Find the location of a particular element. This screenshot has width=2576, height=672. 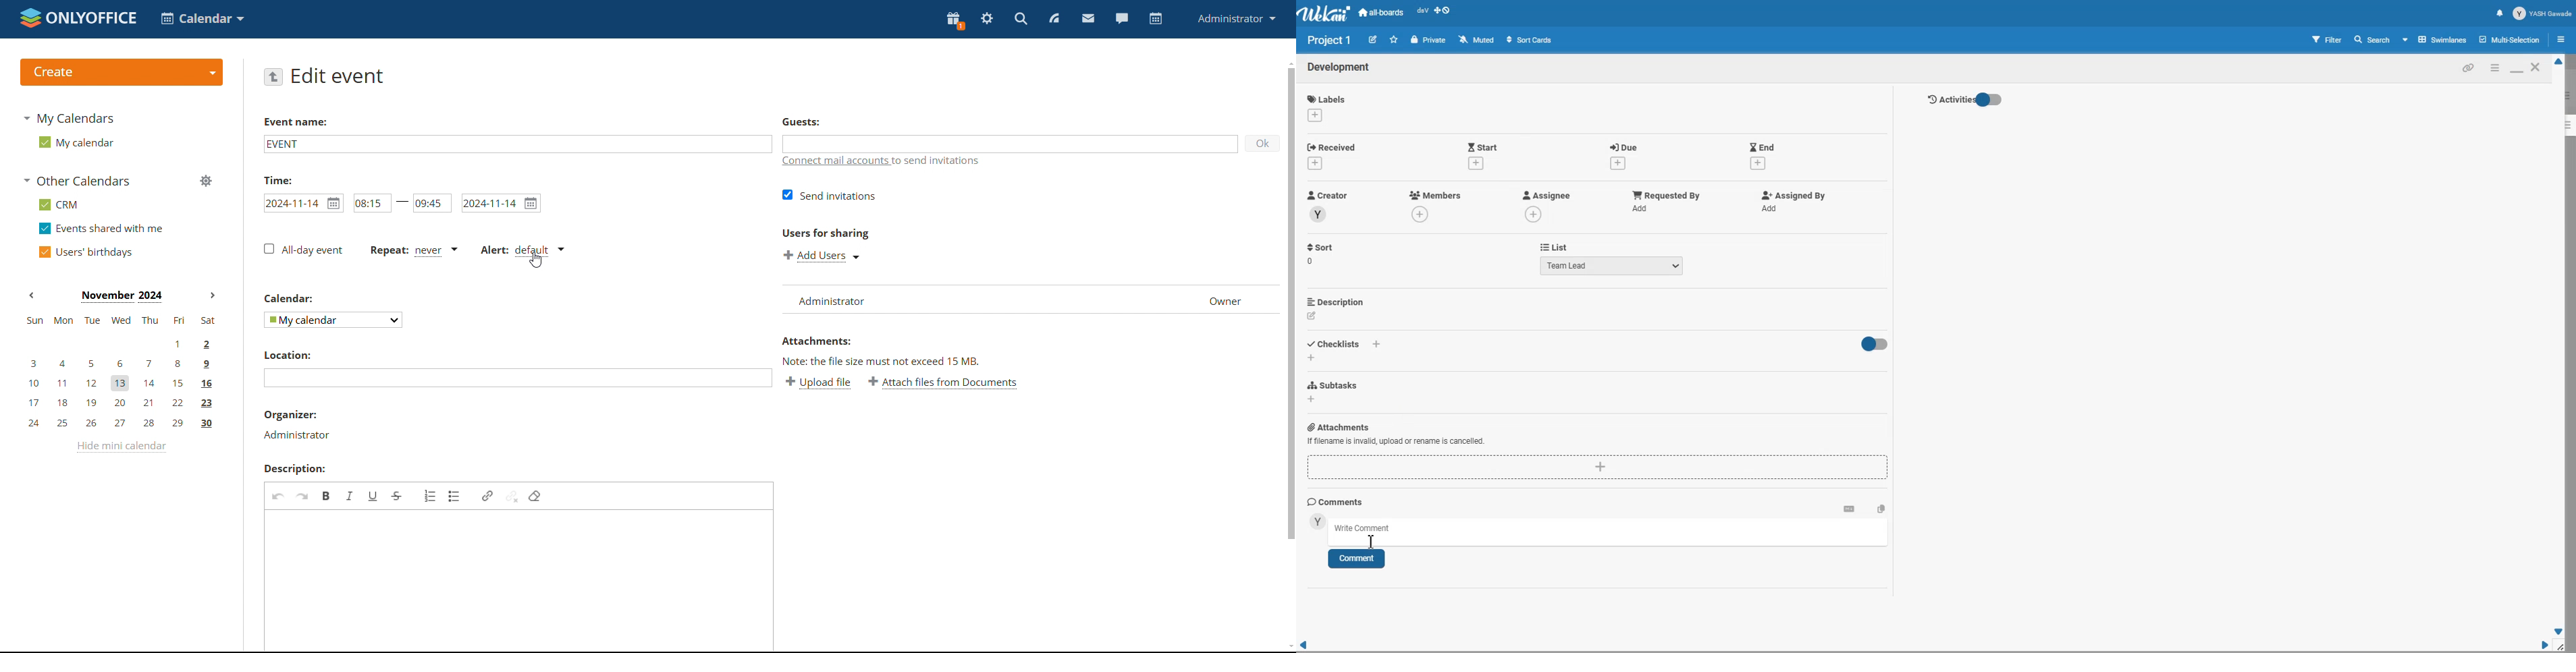

cursor is located at coordinates (1372, 543).